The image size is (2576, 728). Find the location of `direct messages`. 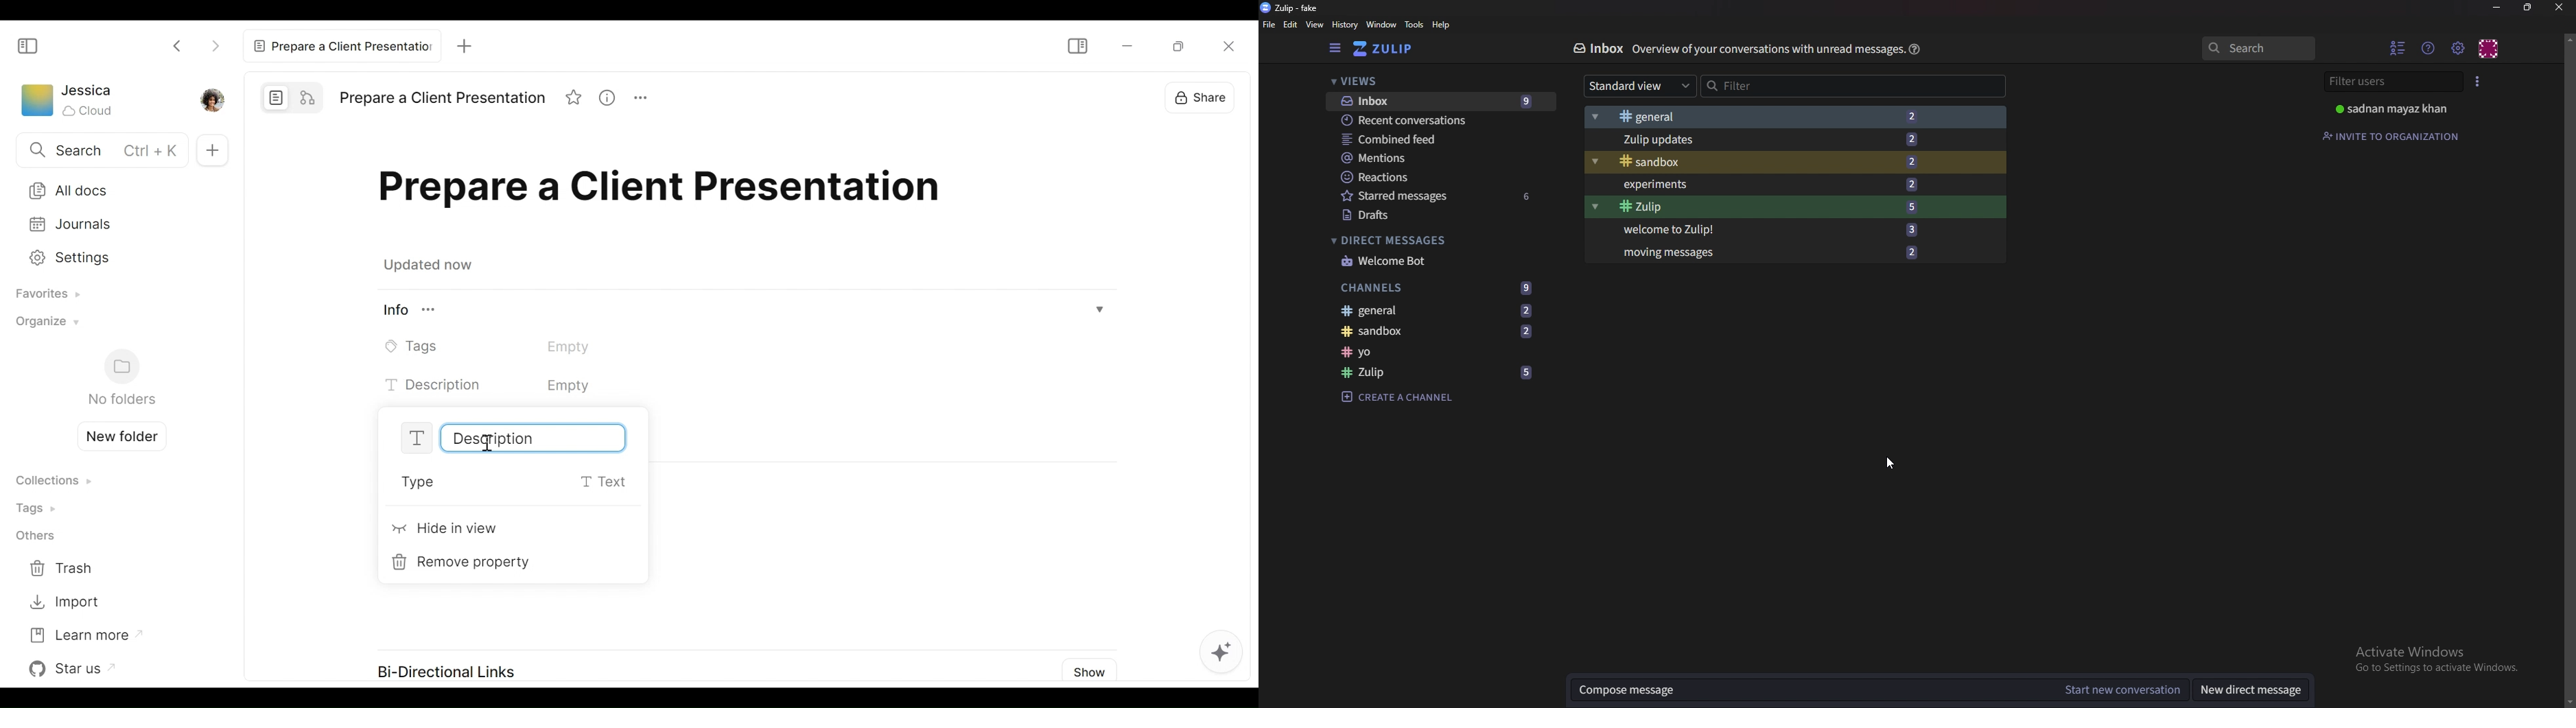

direct messages is located at coordinates (1417, 239).